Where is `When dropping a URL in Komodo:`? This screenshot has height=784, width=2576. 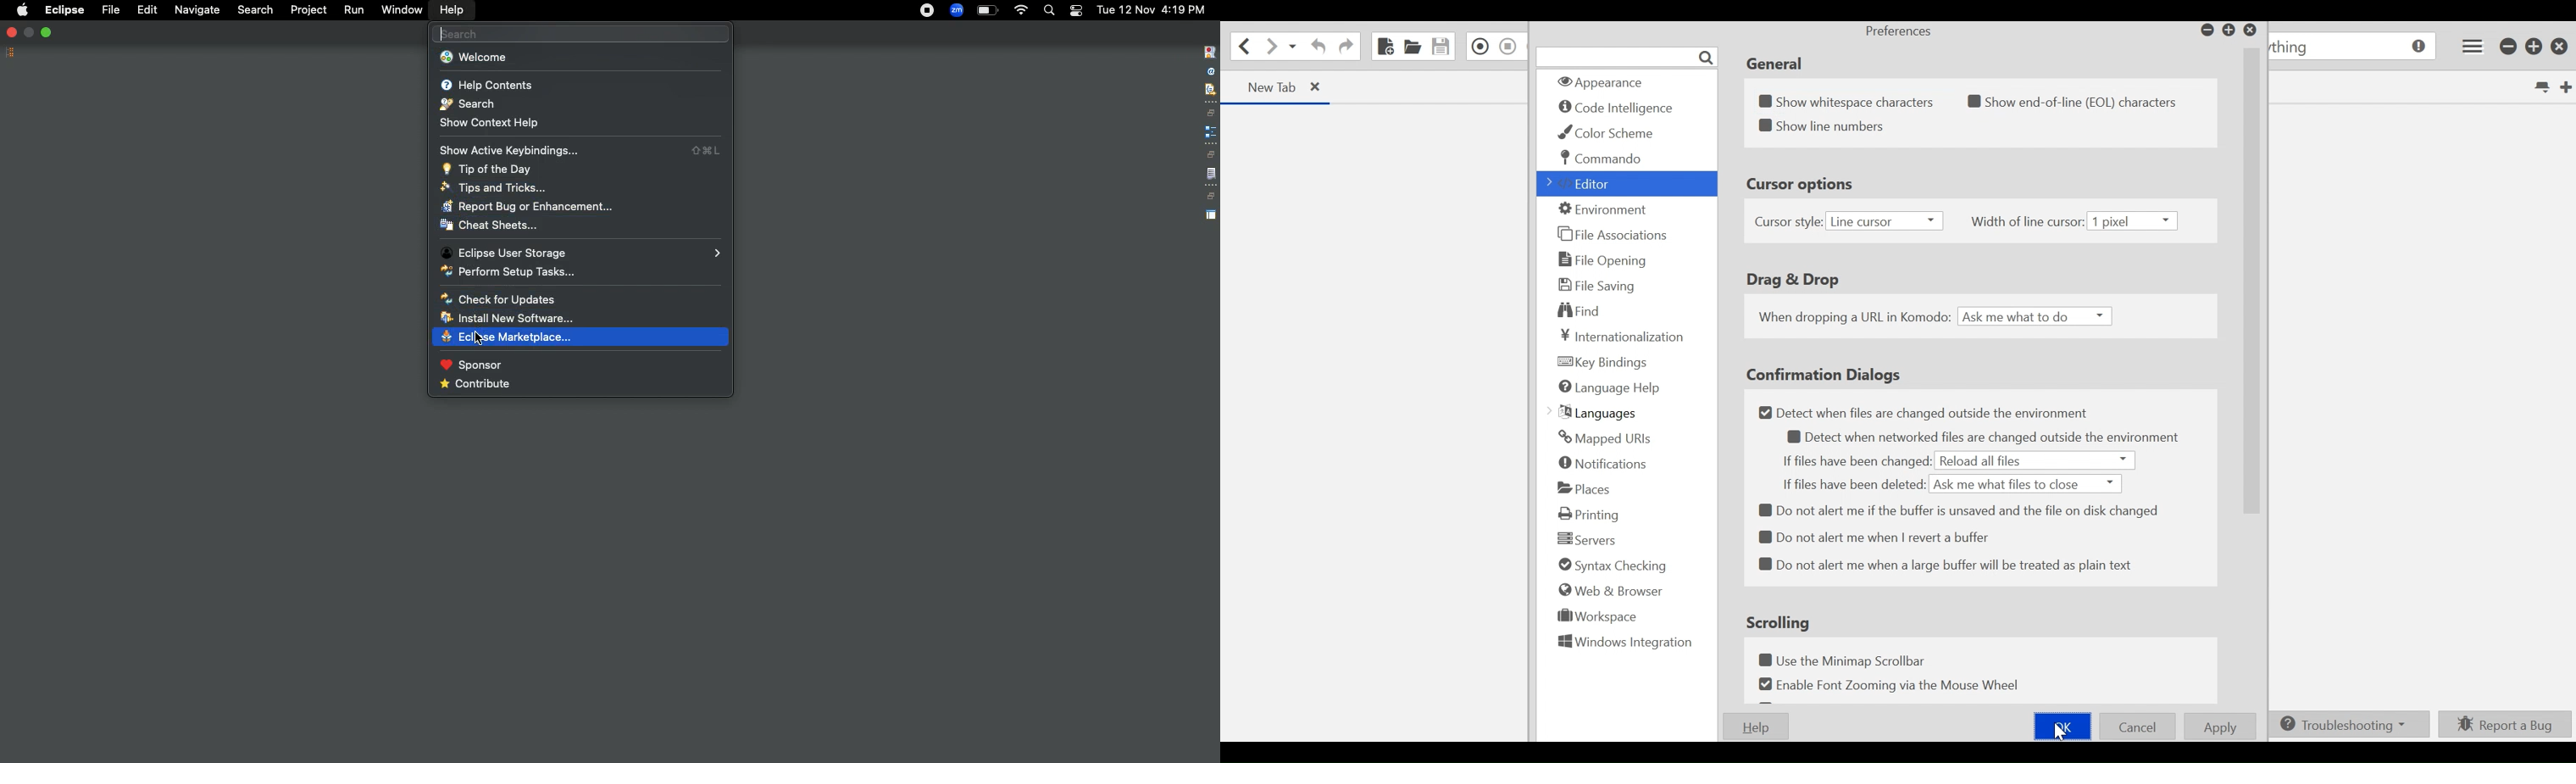 When dropping a URL in Komodo: is located at coordinates (1852, 317).